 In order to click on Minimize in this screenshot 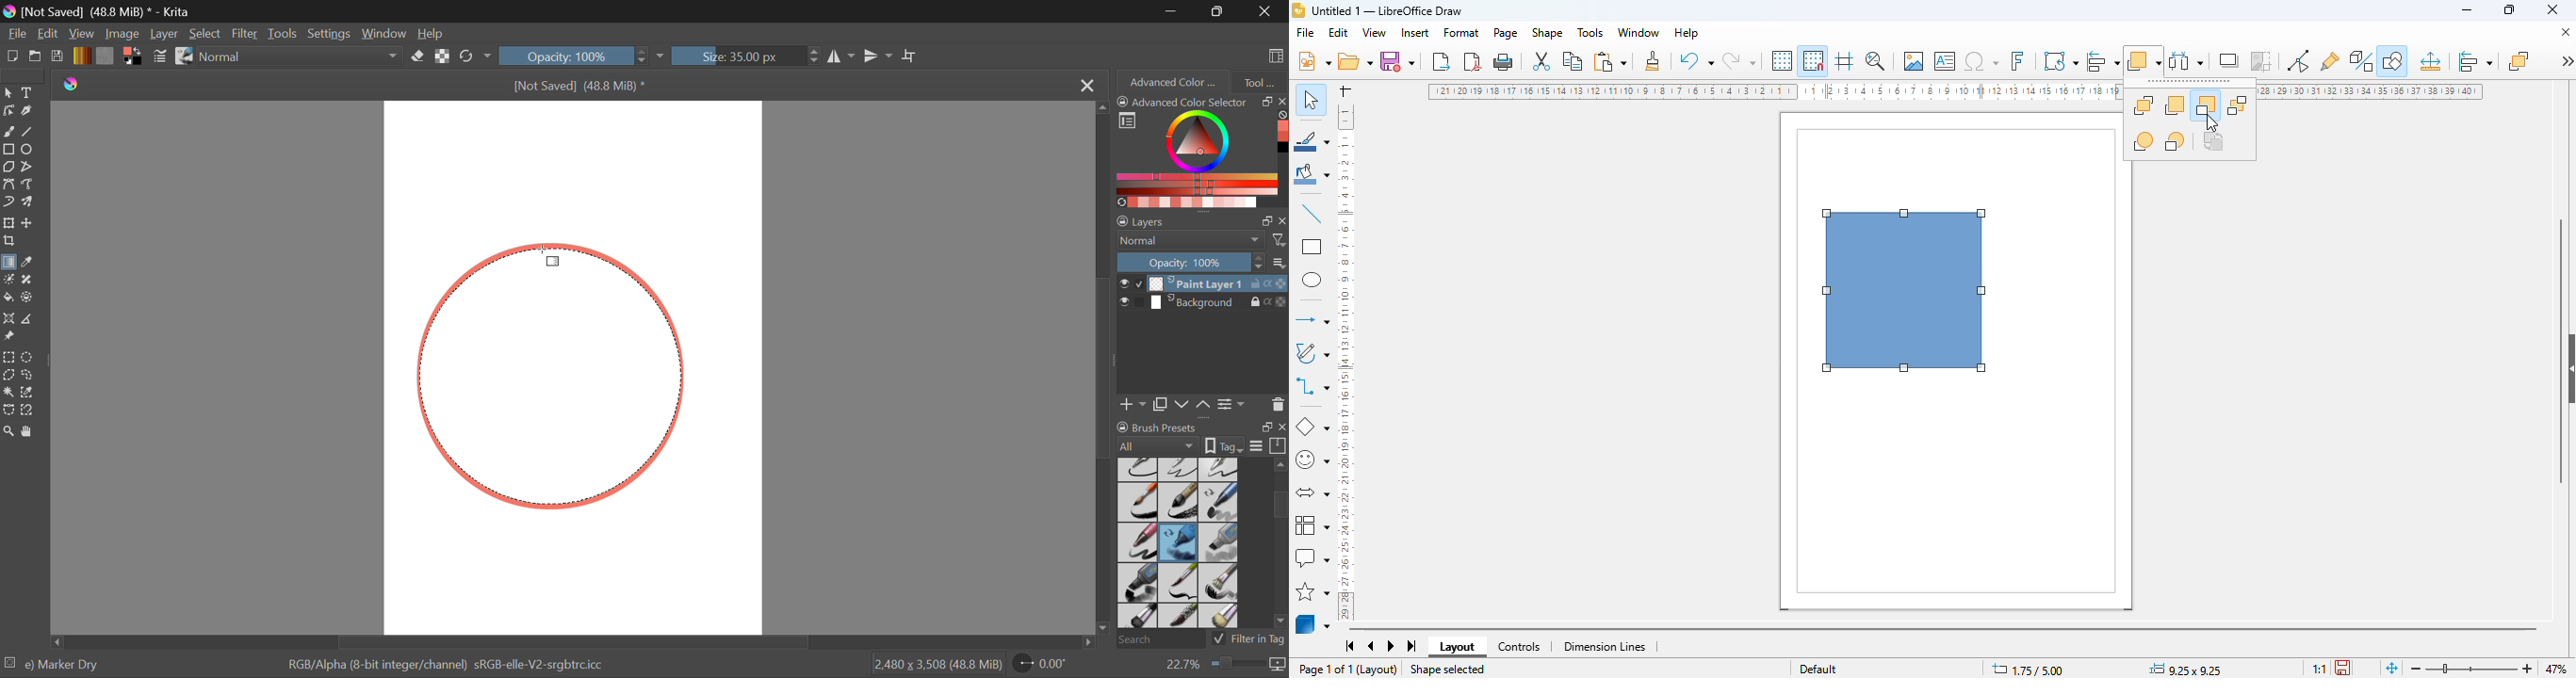, I will do `click(1220, 11)`.